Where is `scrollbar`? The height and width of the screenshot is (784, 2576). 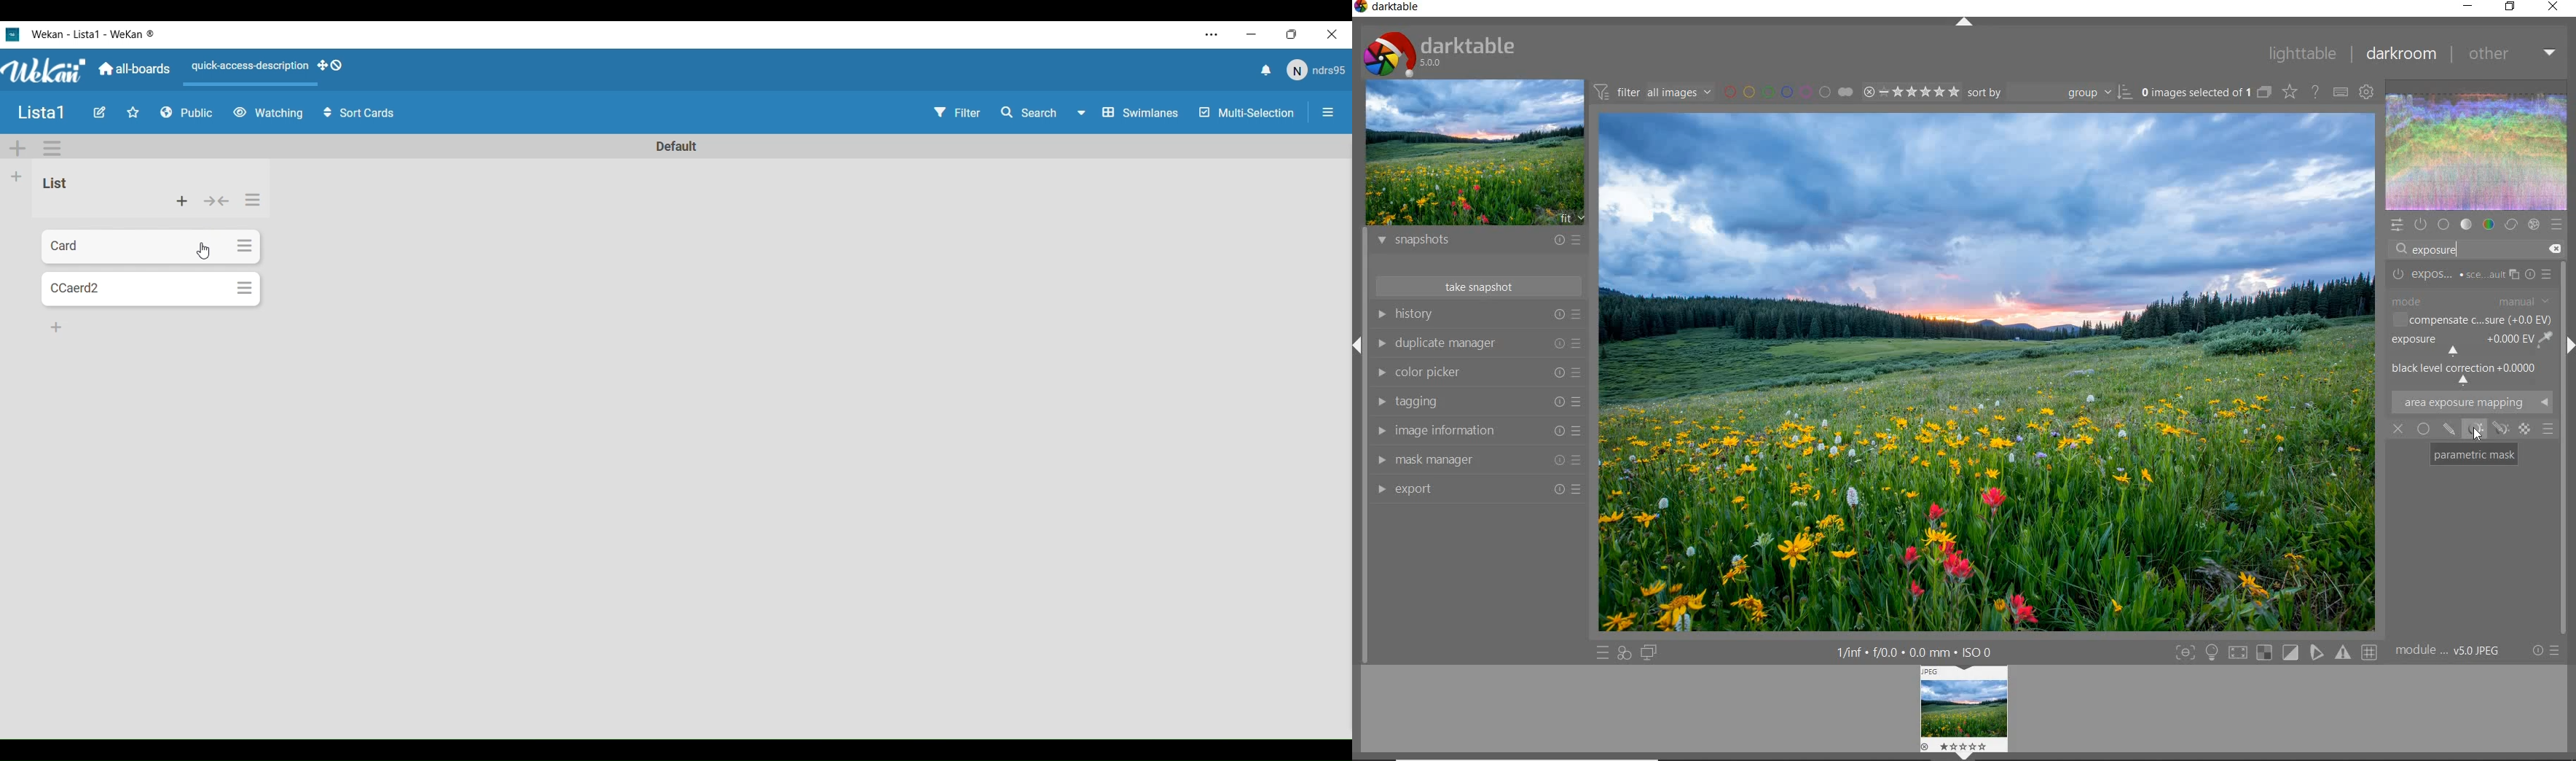
scrollbar is located at coordinates (2564, 397).